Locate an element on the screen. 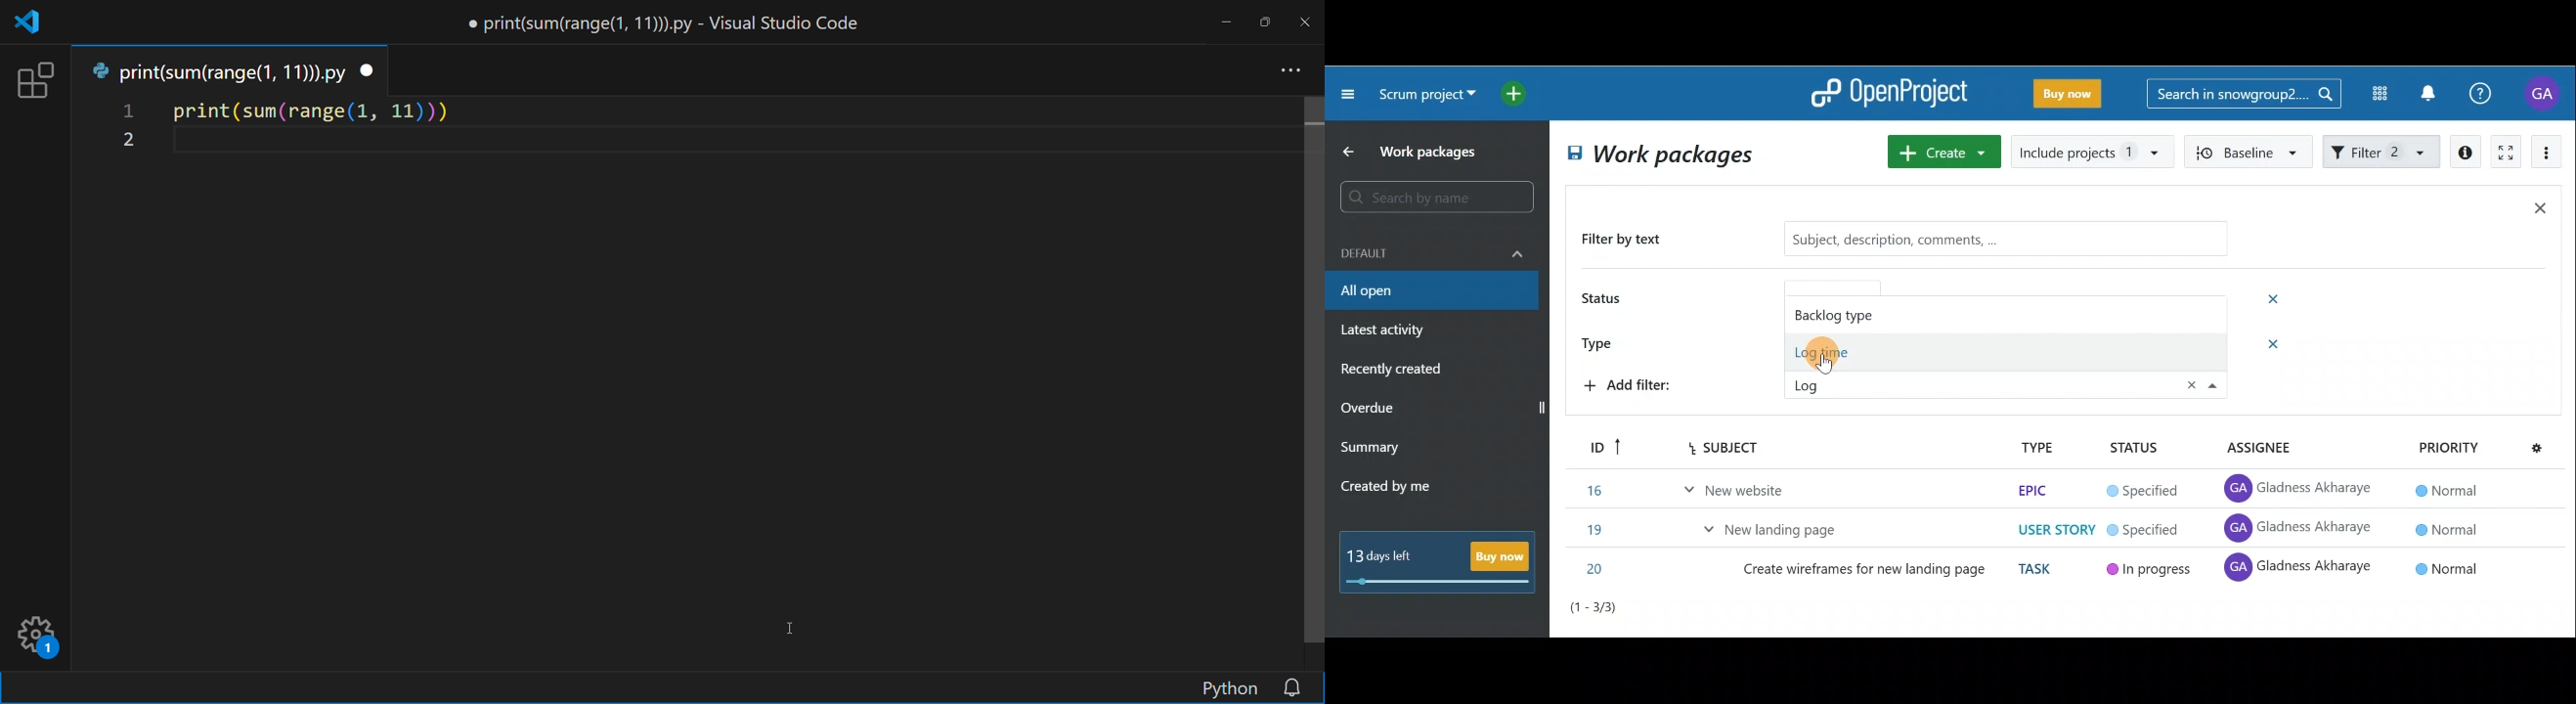  extension is located at coordinates (36, 79).